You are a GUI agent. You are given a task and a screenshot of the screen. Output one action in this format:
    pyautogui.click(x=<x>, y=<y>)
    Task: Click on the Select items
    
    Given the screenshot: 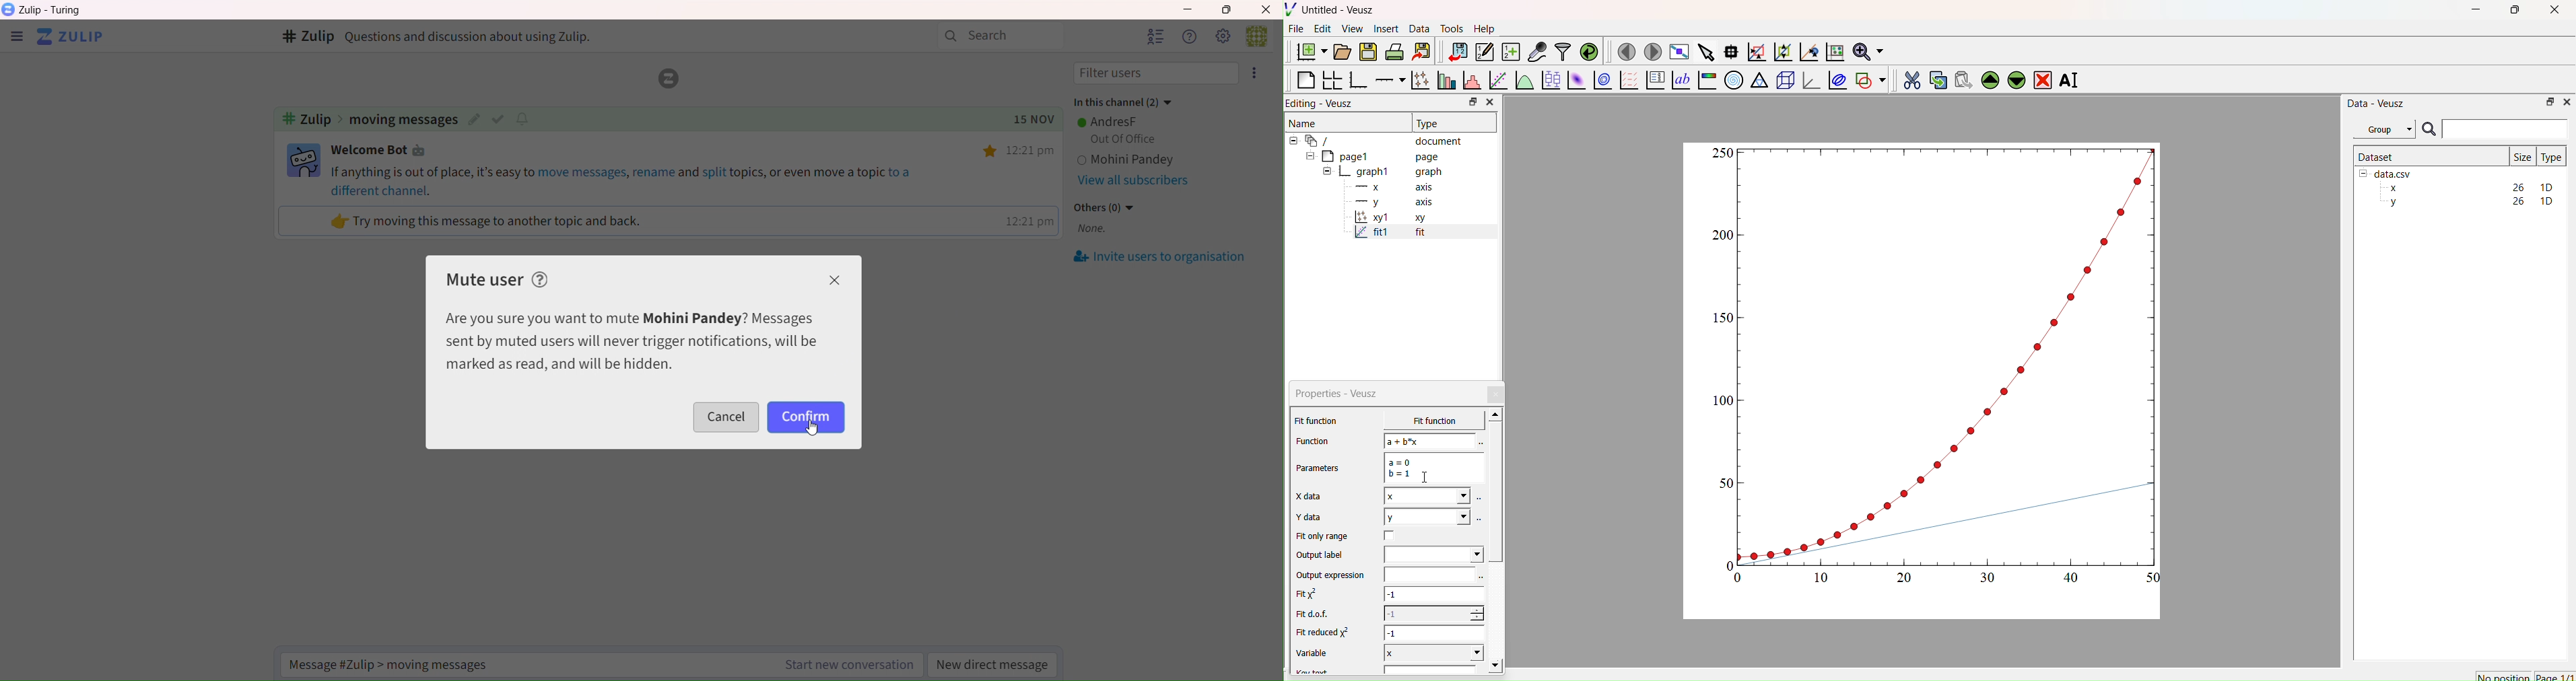 What is the action you would take?
    pyautogui.click(x=1705, y=52)
    